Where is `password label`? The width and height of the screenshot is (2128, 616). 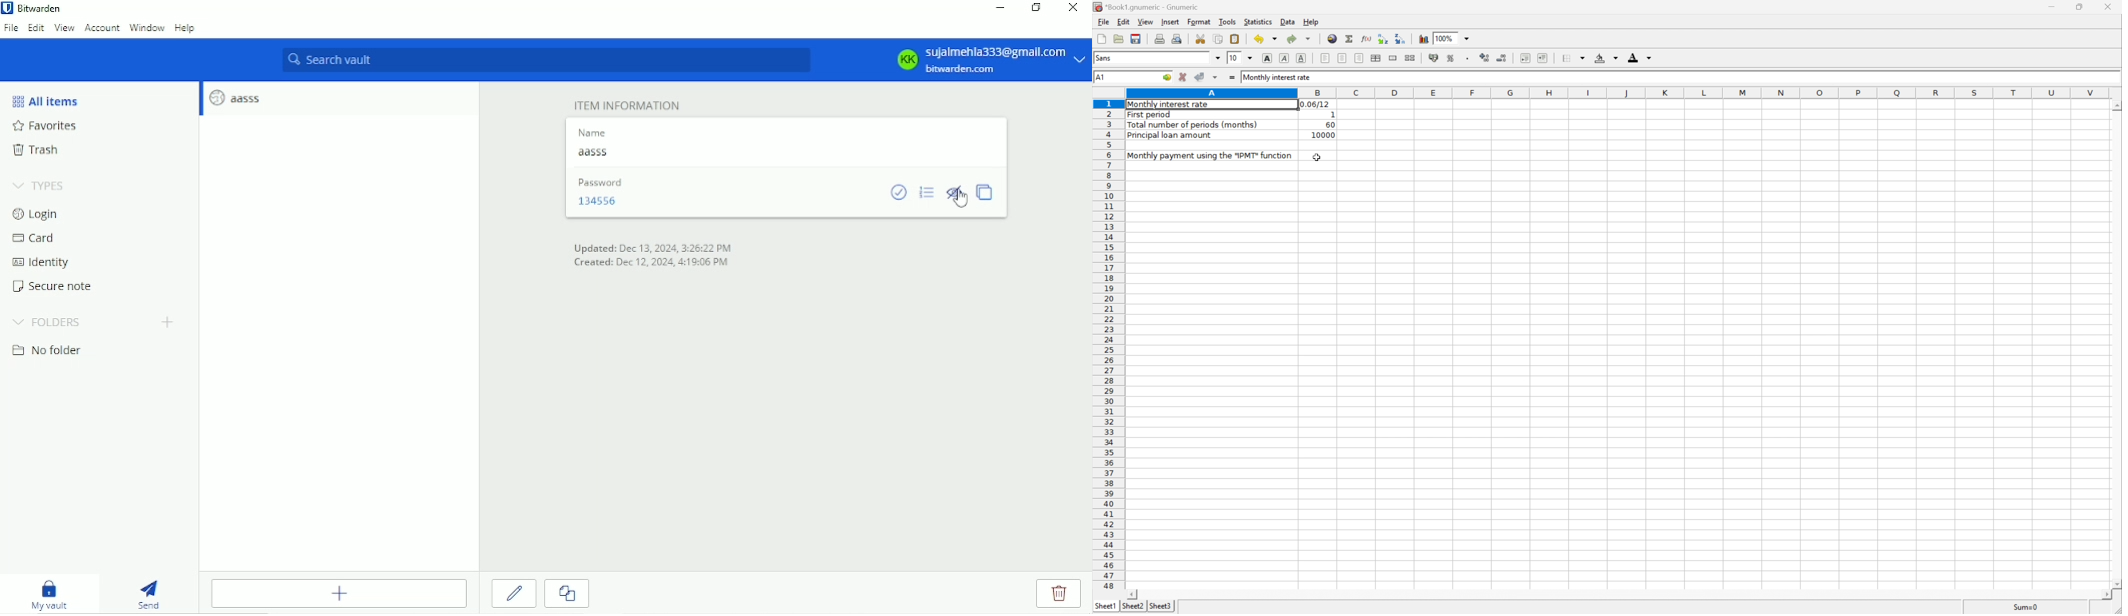
password label is located at coordinates (598, 182).